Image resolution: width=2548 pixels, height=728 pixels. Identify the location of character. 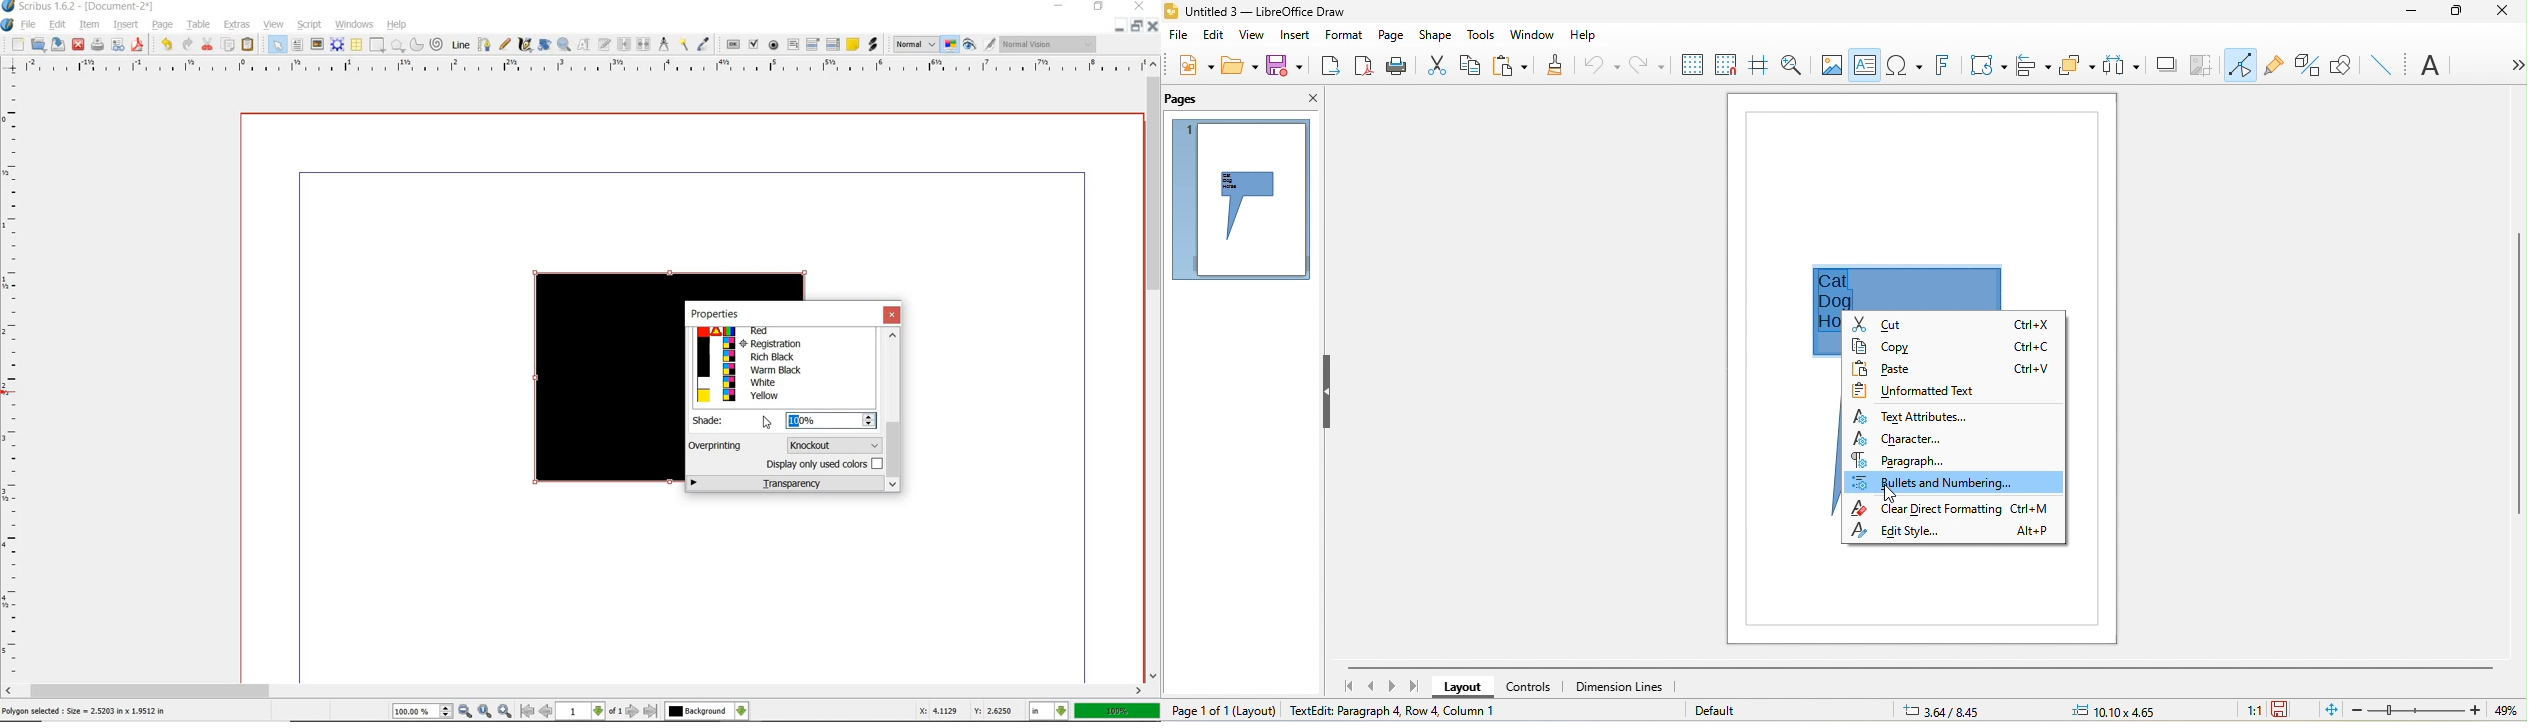
(1911, 439).